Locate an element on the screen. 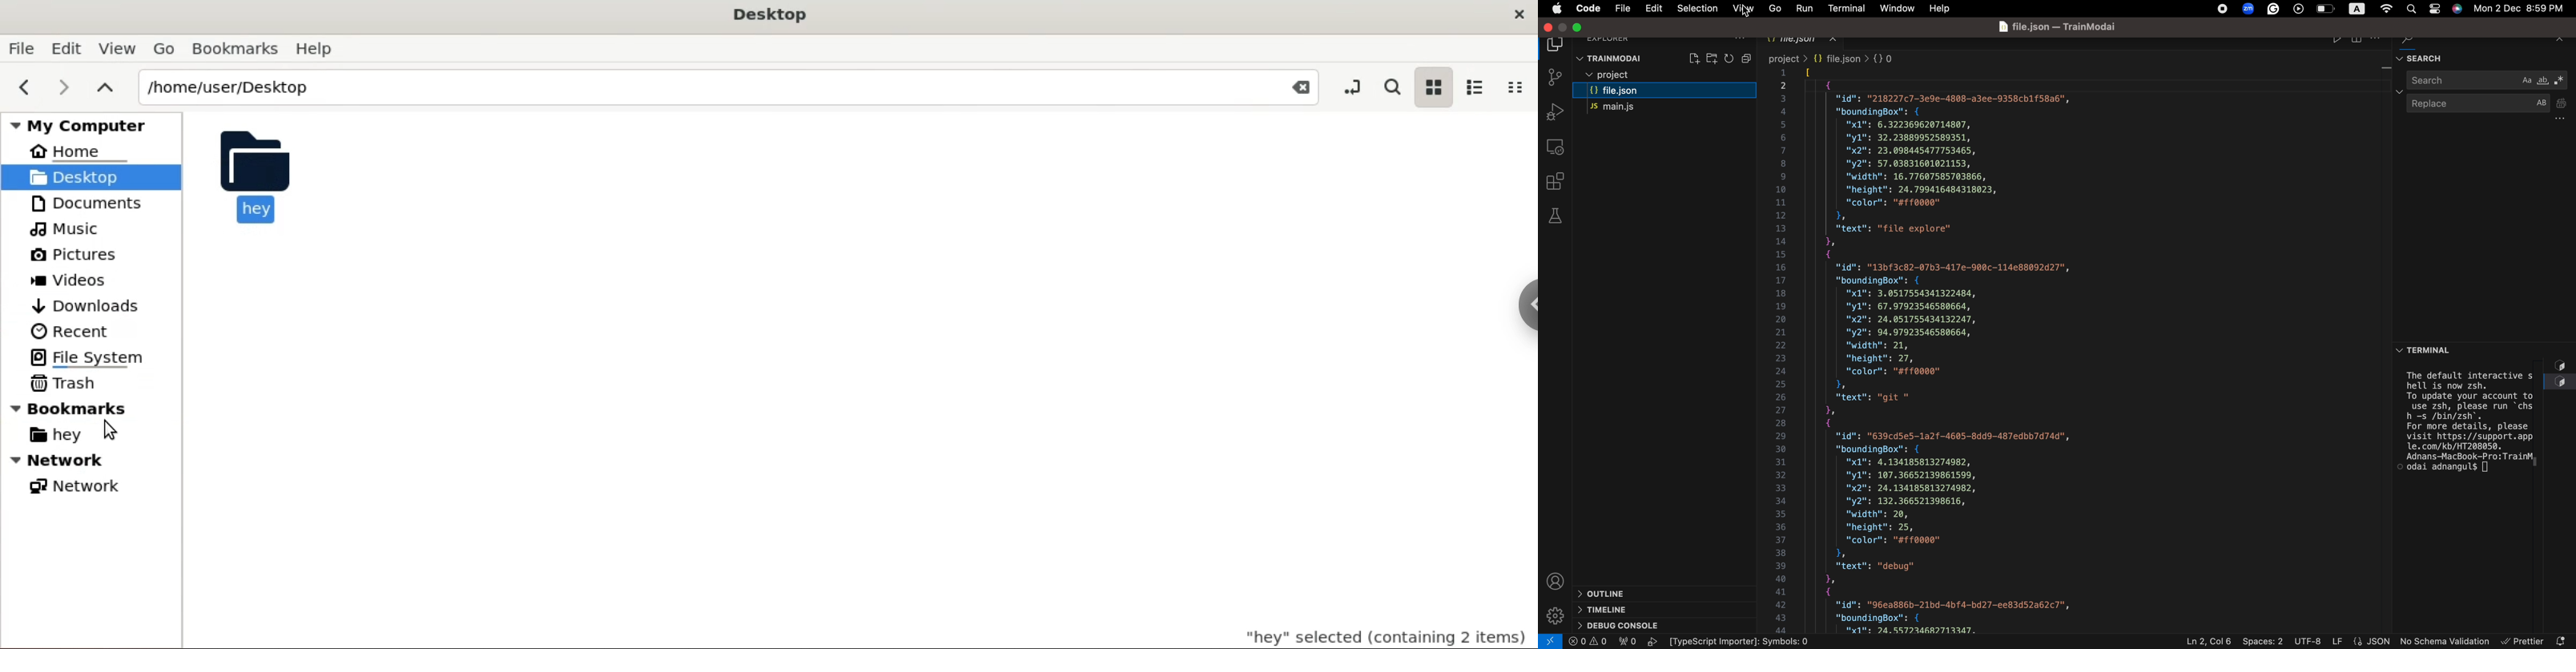 This screenshot has width=2576, height=672. view is located at coordinates (1743, 9).